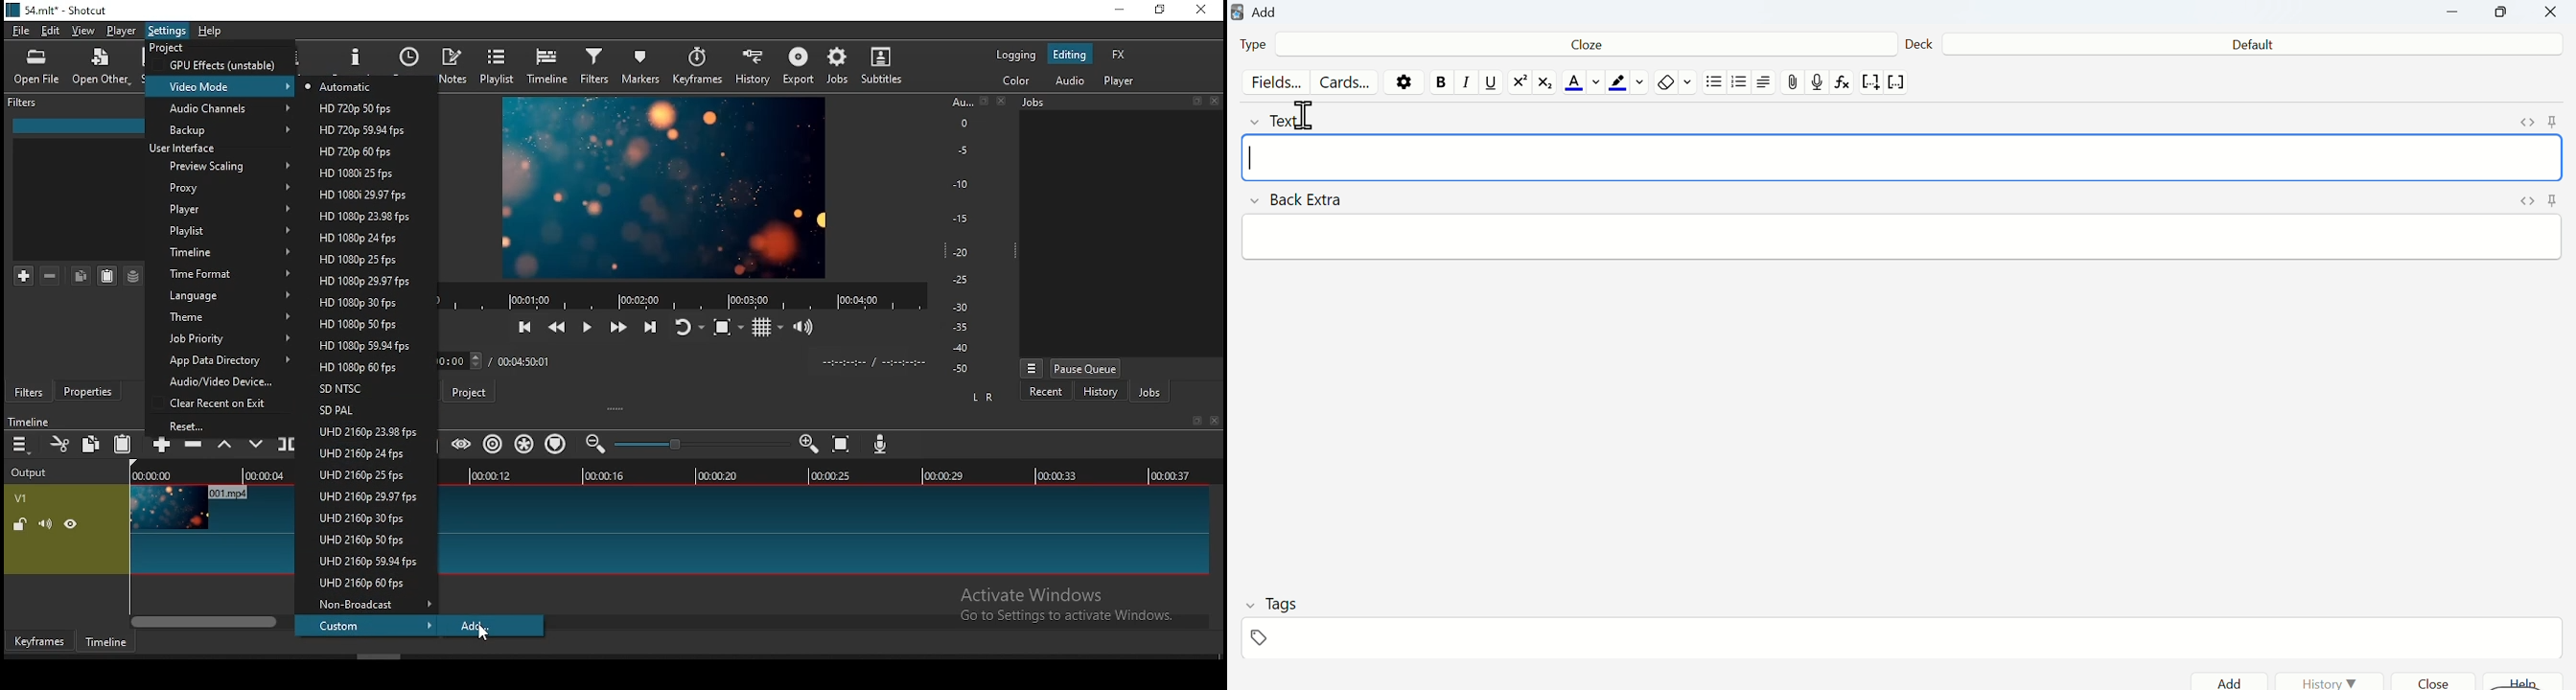  Describe the element at coordinates (45, 523) in the screenshot. I see `volume` at that location.